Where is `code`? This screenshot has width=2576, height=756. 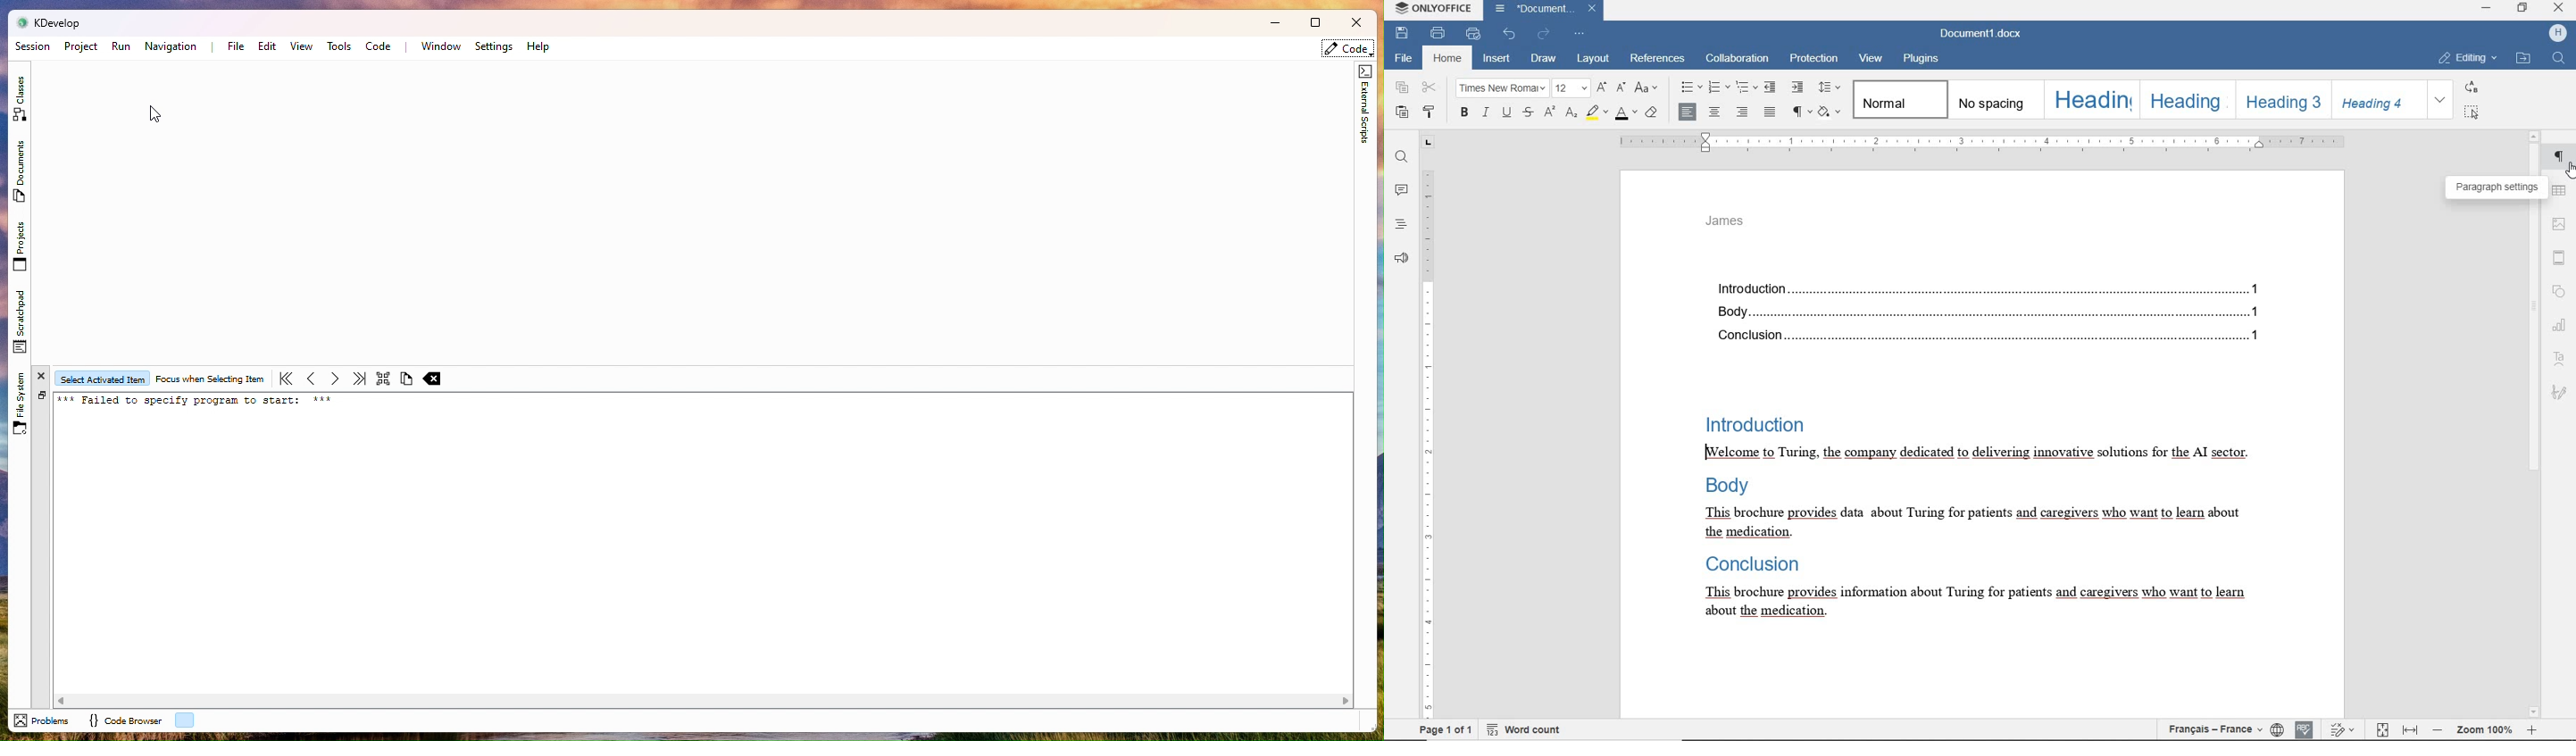
code is located at coordinates (1348, 49).